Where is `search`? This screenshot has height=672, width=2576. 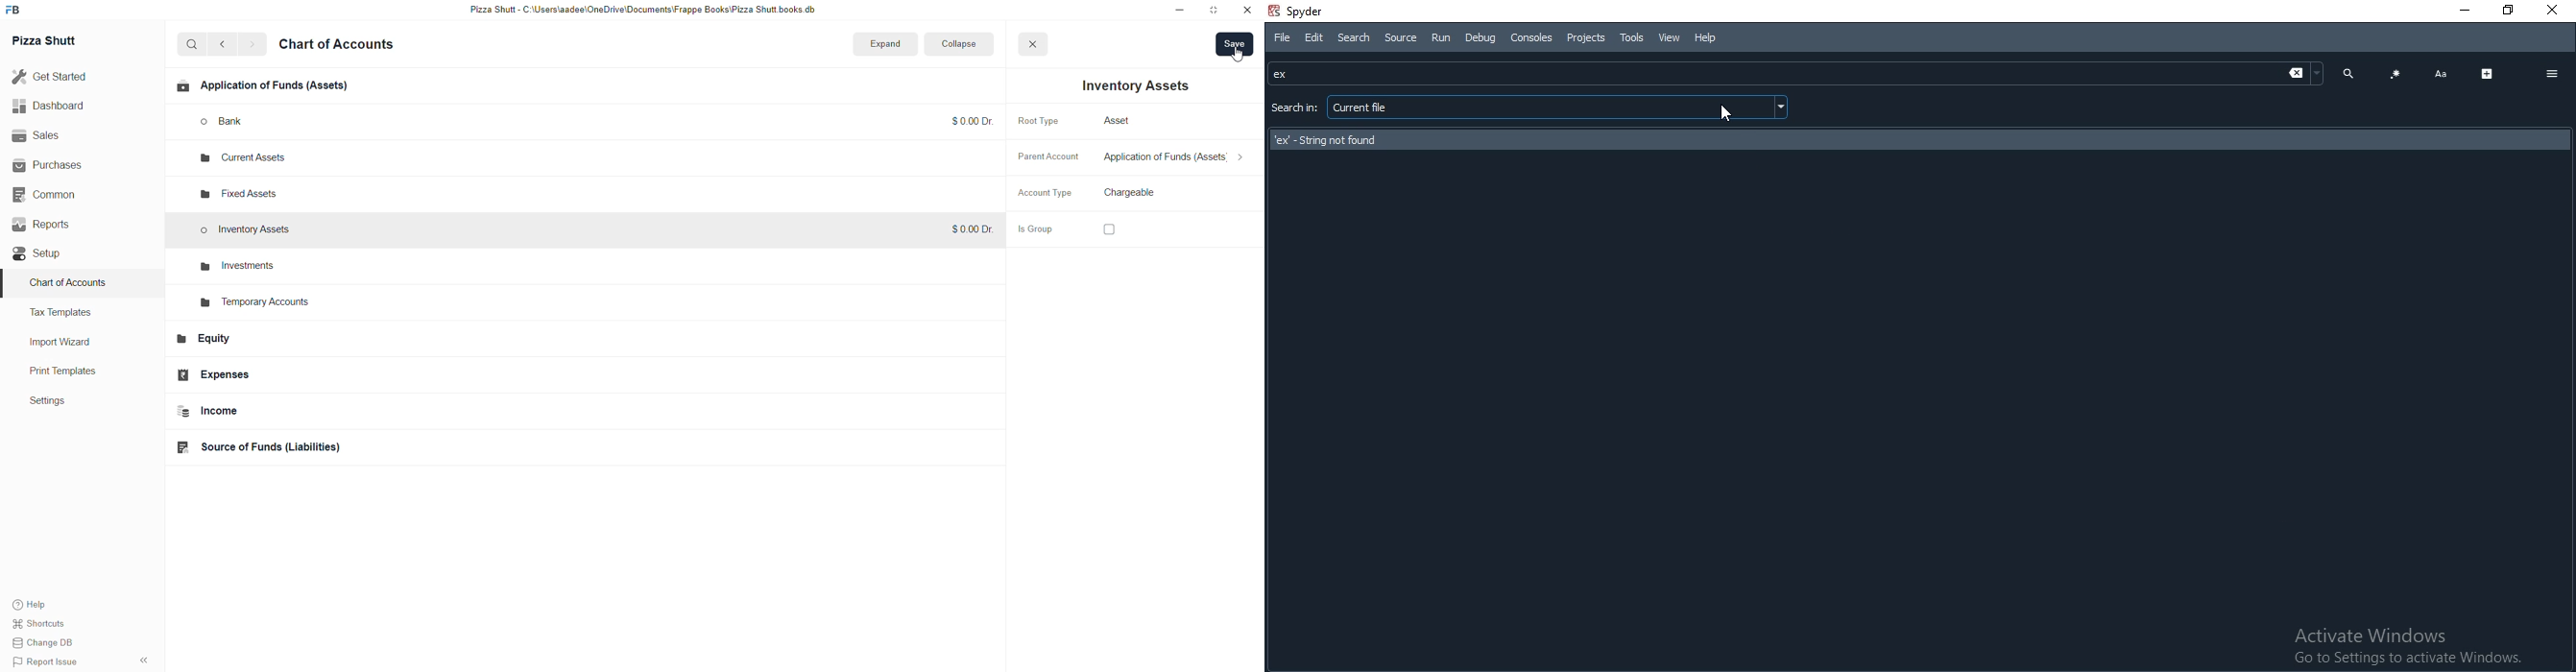
search is located at coordinates (2348, 72).